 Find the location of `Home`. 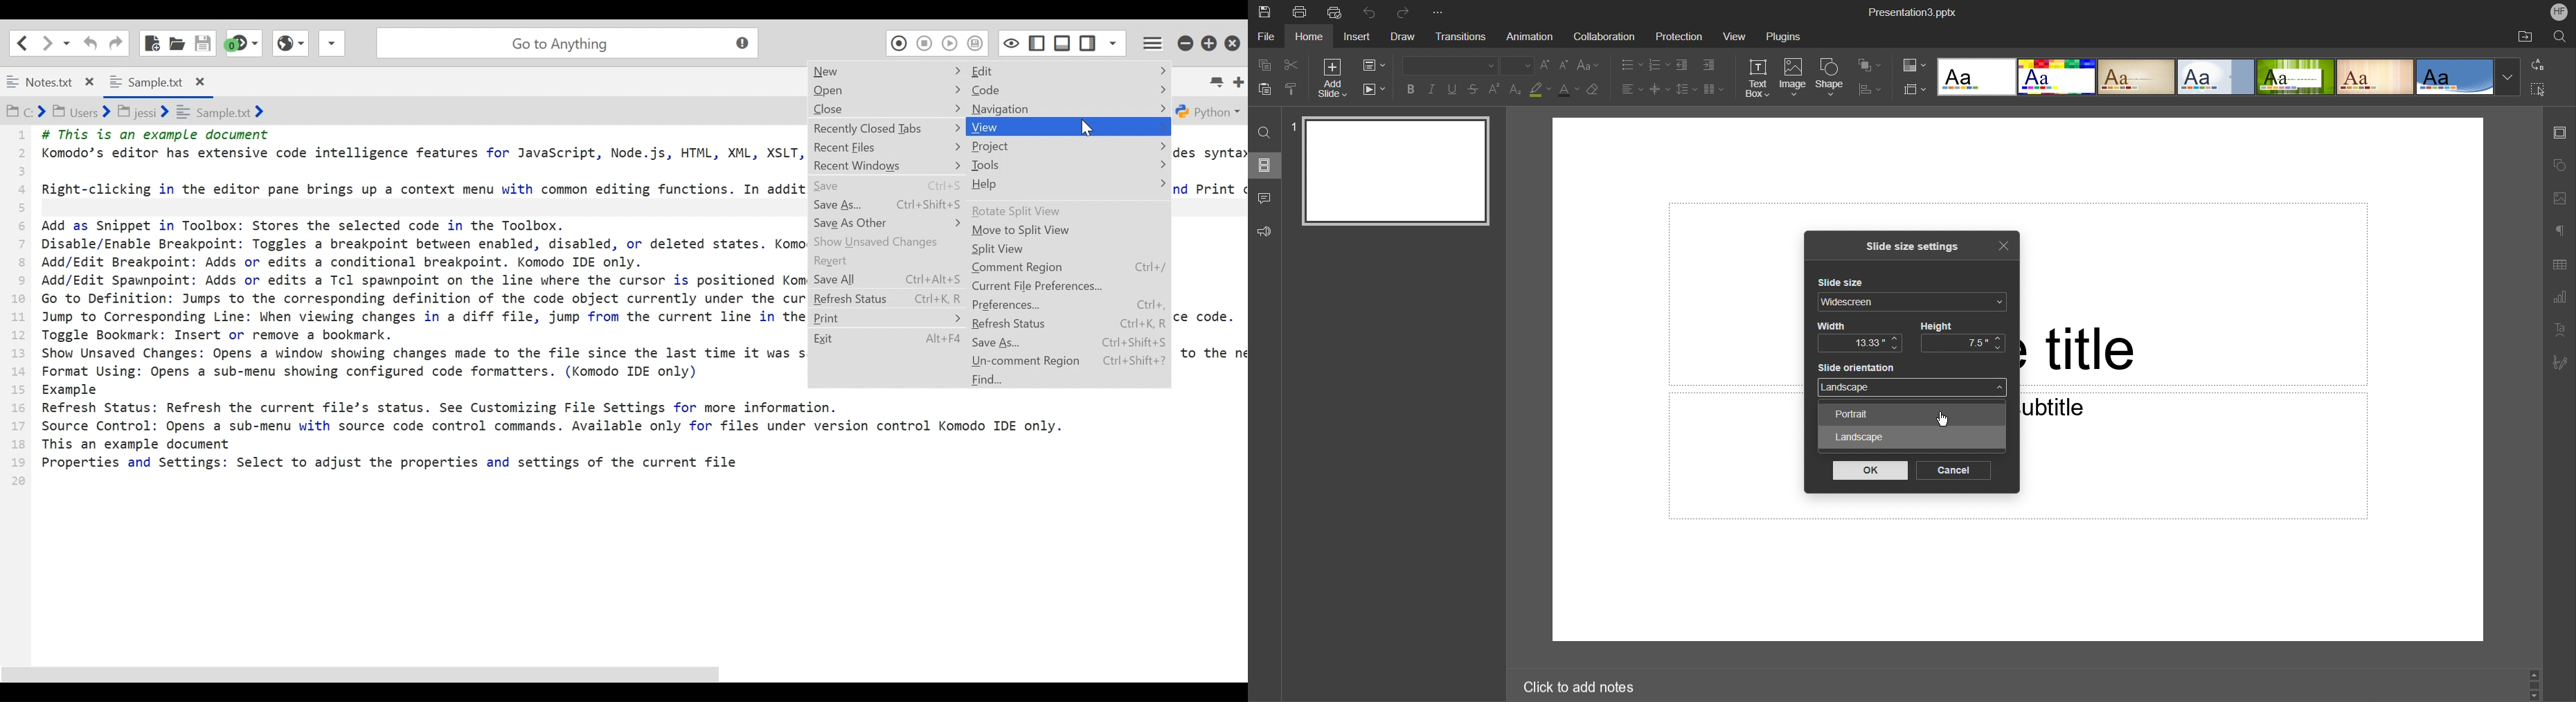

Home is located at coordinates (1310, 37).